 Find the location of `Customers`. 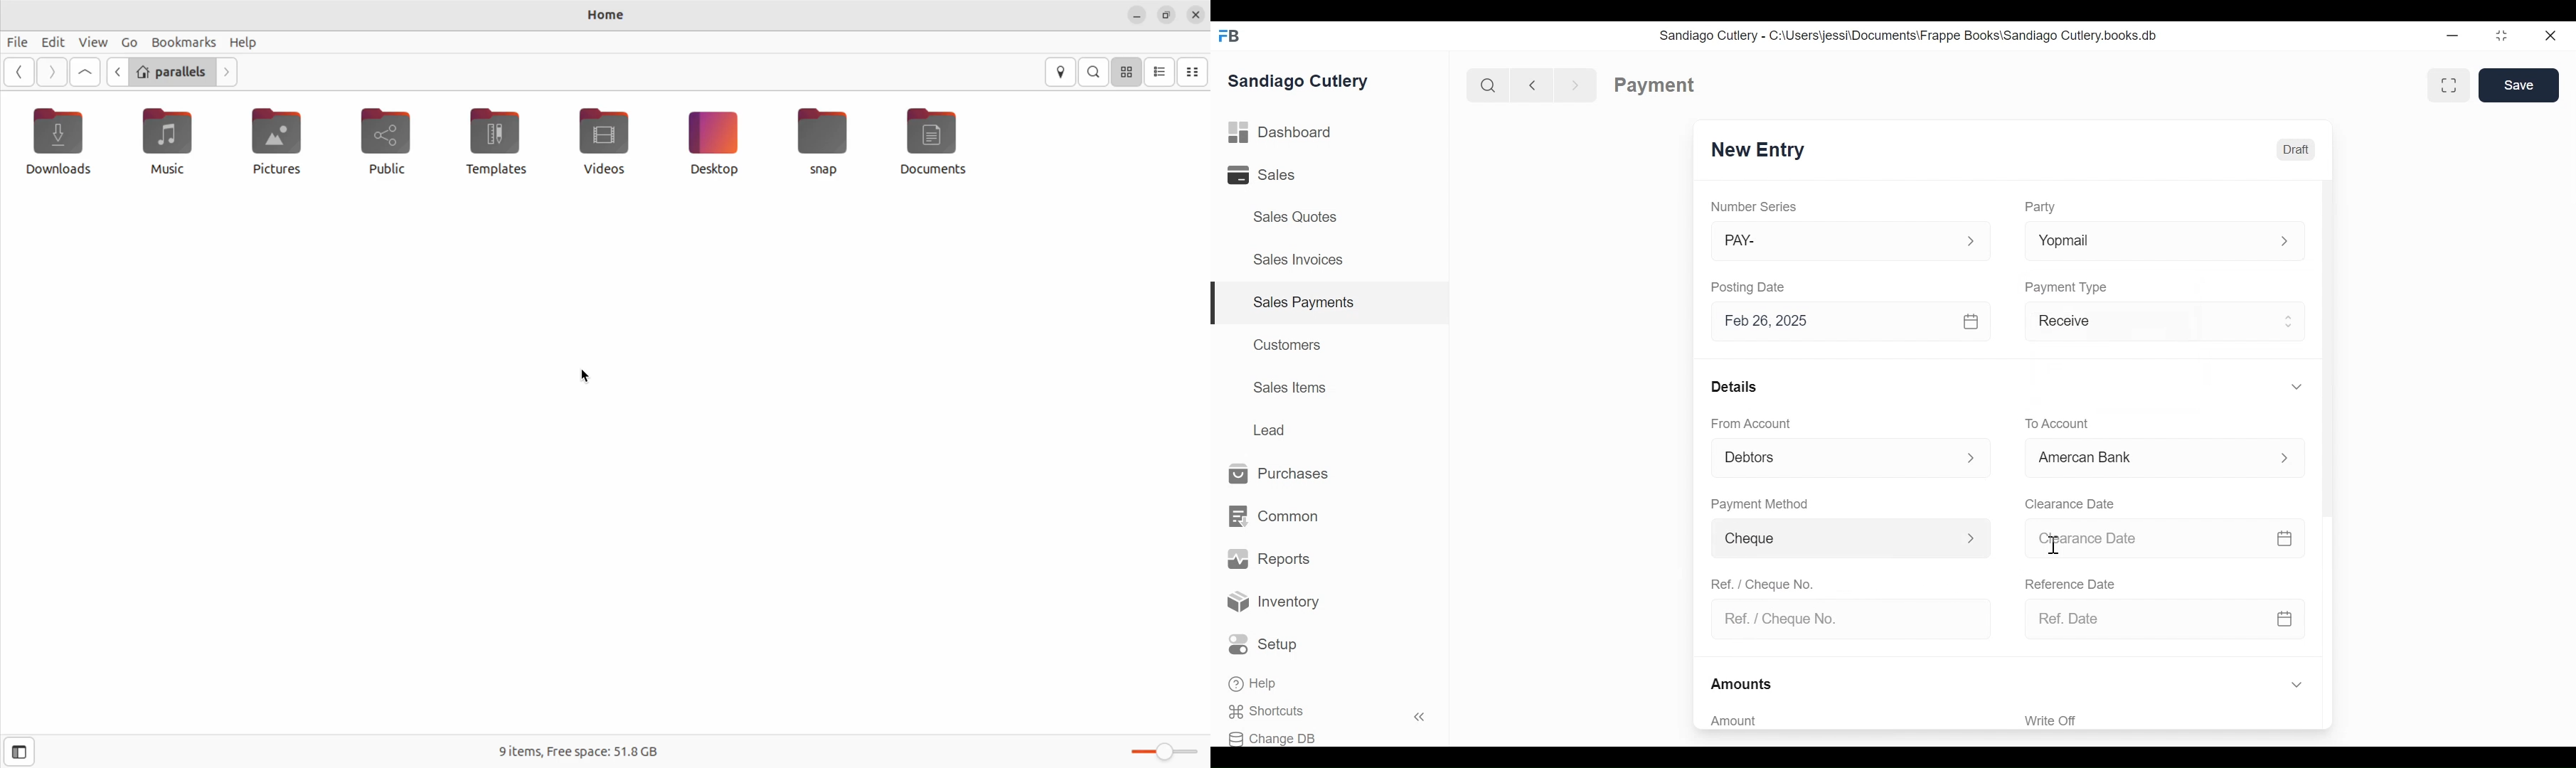

Customers is located at coordinates (1289, 344).